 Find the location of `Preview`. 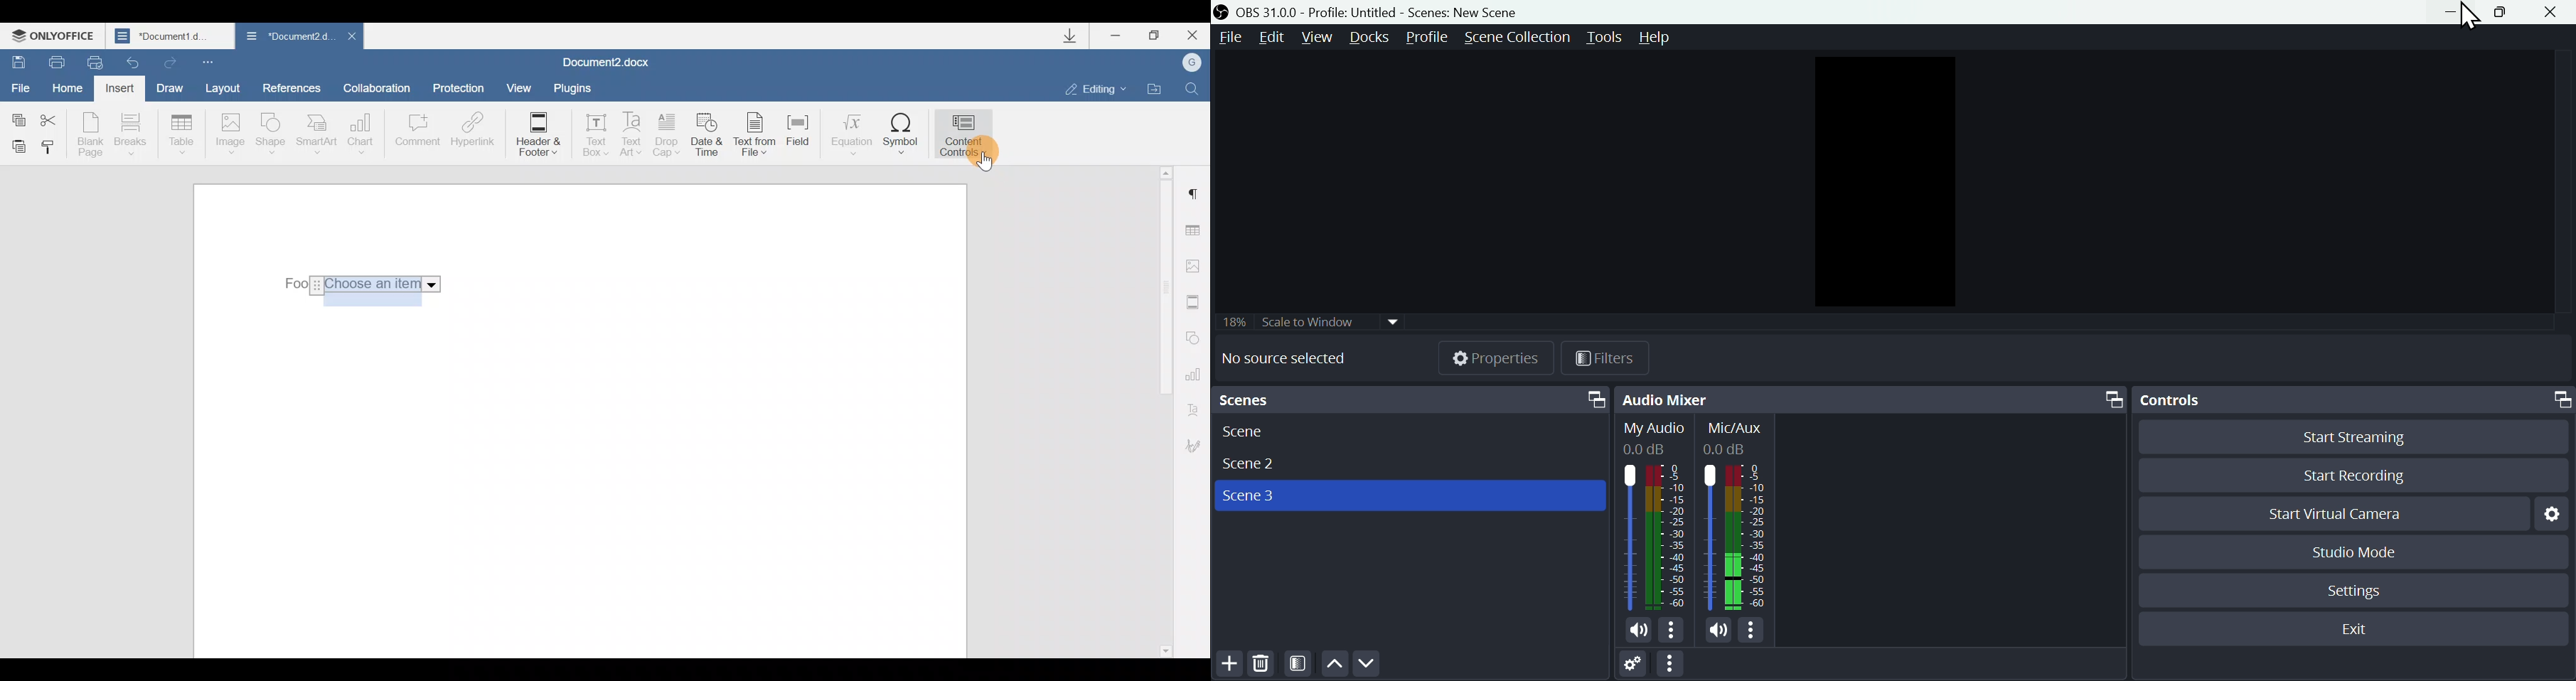

Preview is located at coordinates (1883, 183).